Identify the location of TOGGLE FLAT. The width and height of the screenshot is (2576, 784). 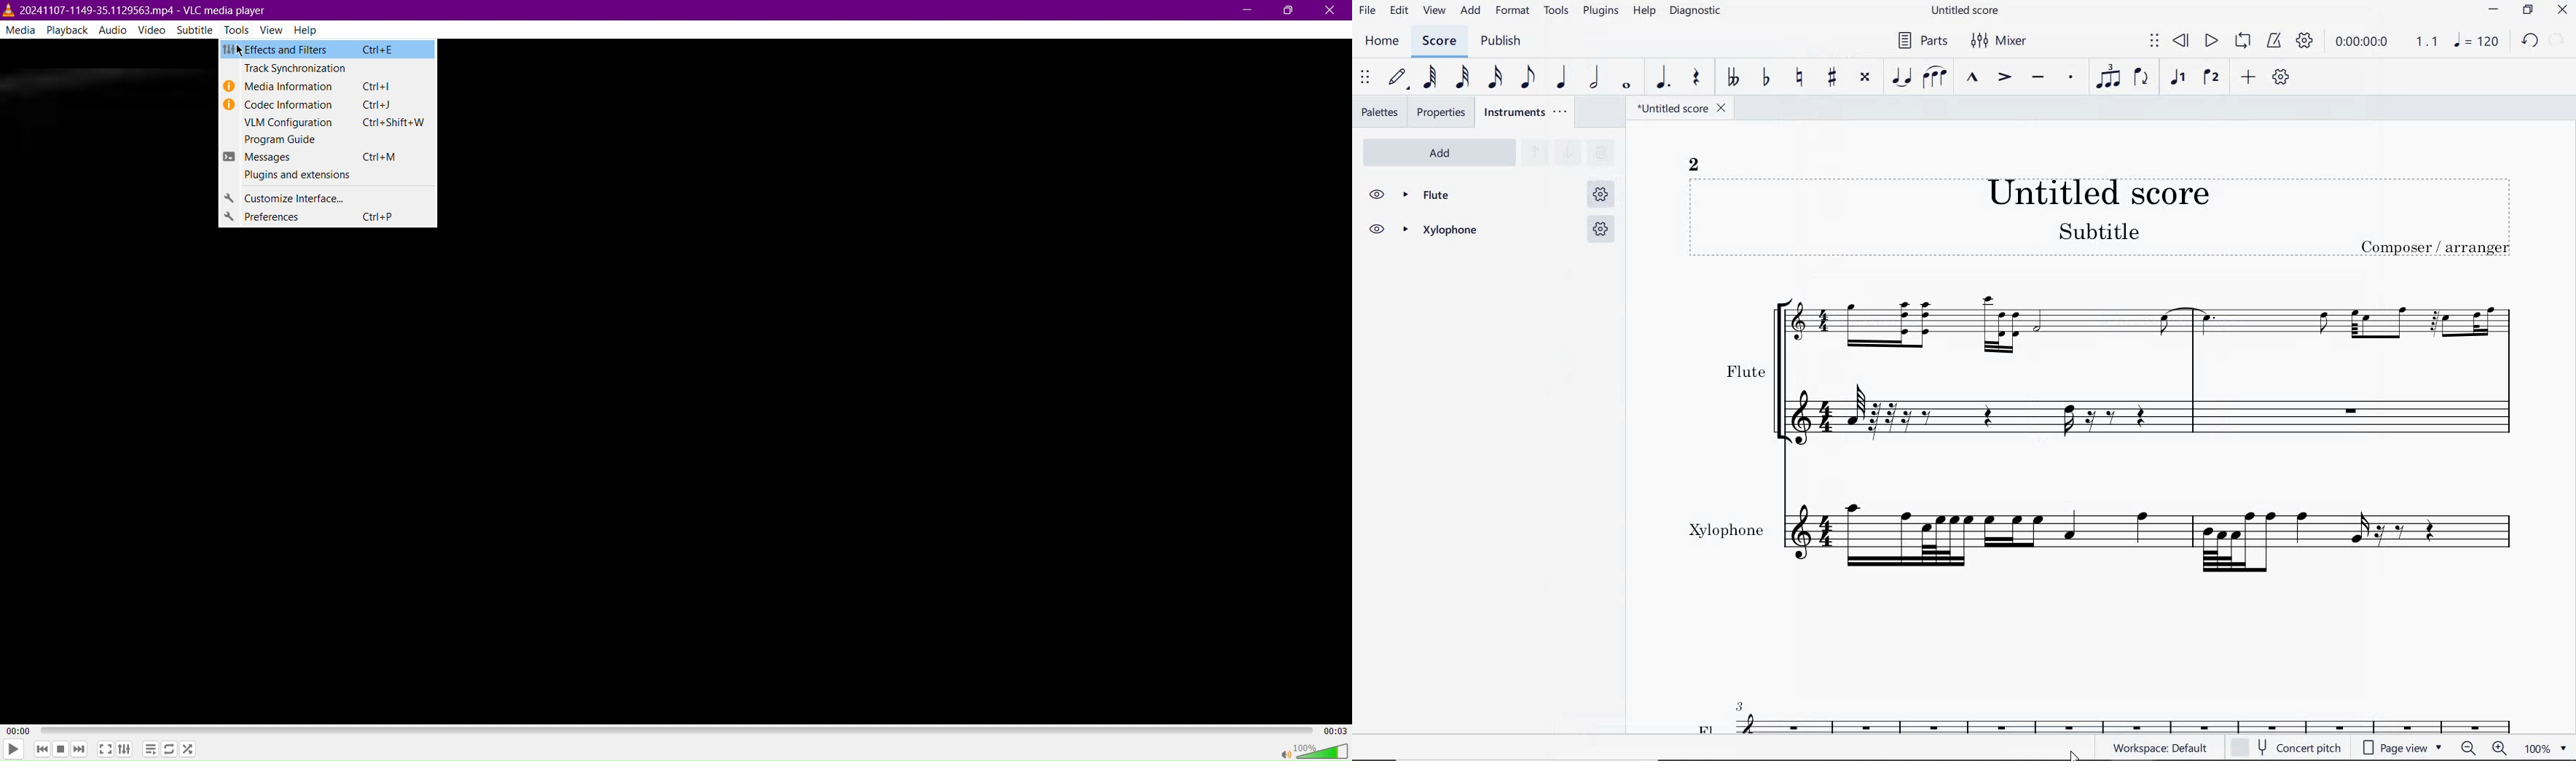
(1765, 77).